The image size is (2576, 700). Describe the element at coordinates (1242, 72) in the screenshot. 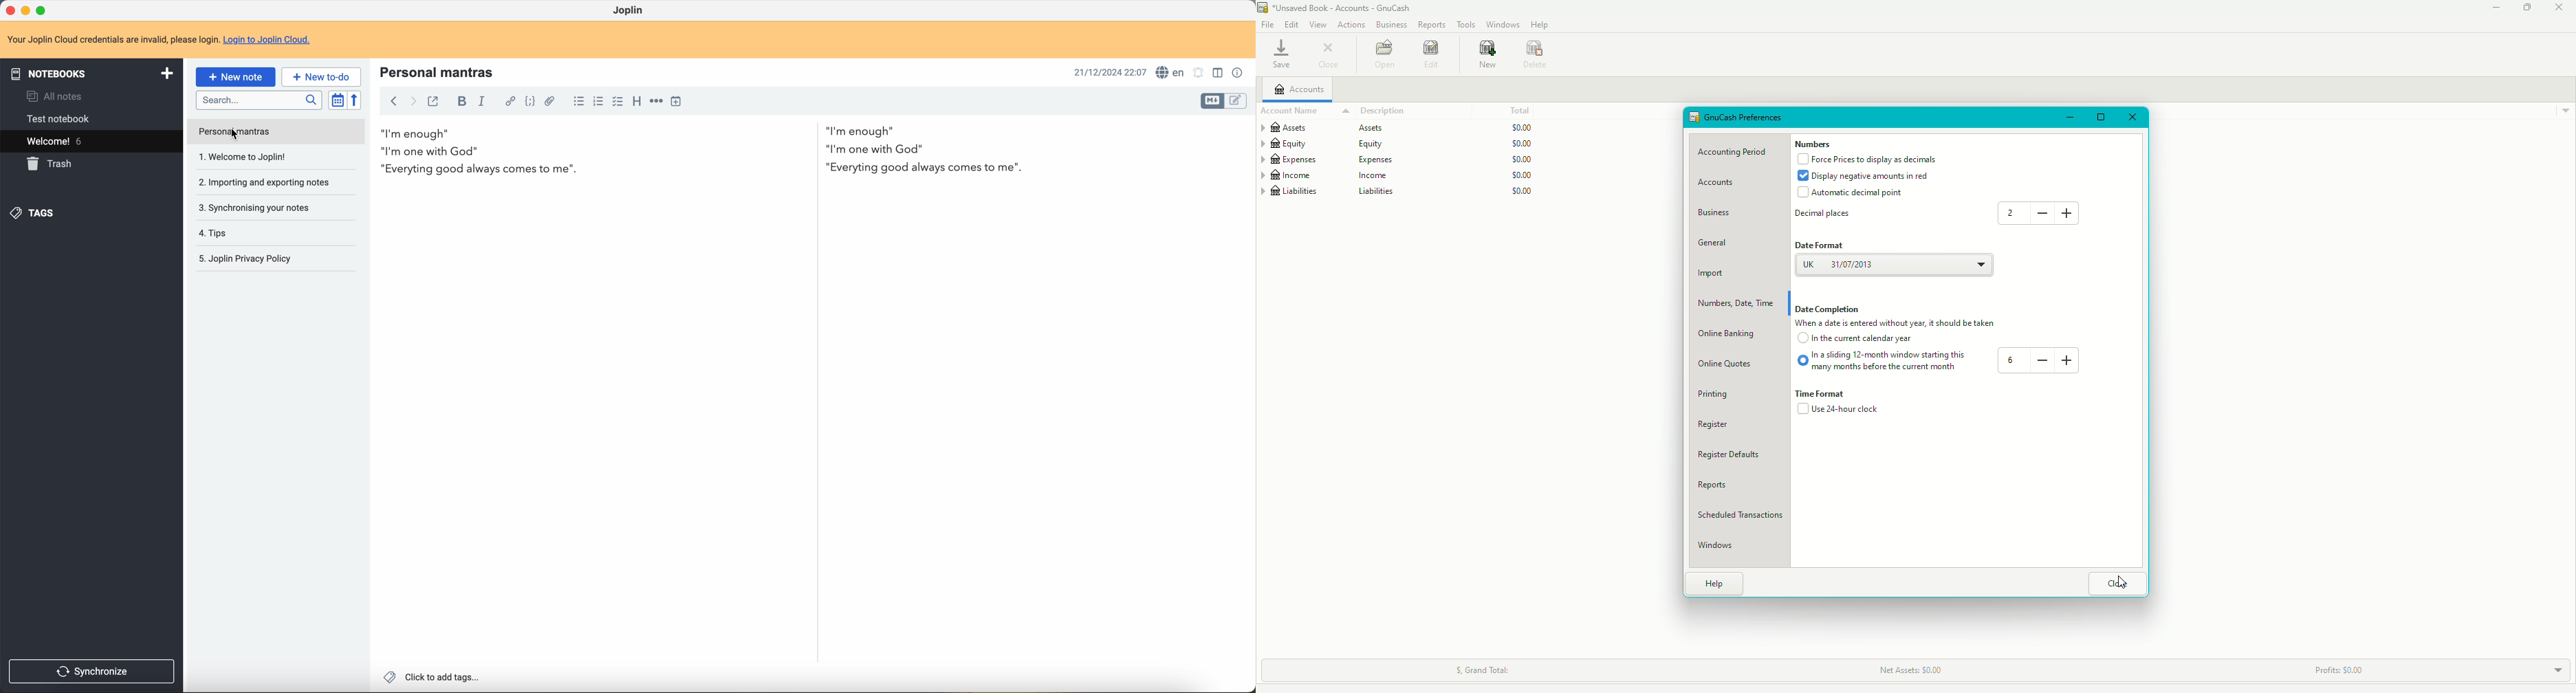

I see `note properties` at that location.